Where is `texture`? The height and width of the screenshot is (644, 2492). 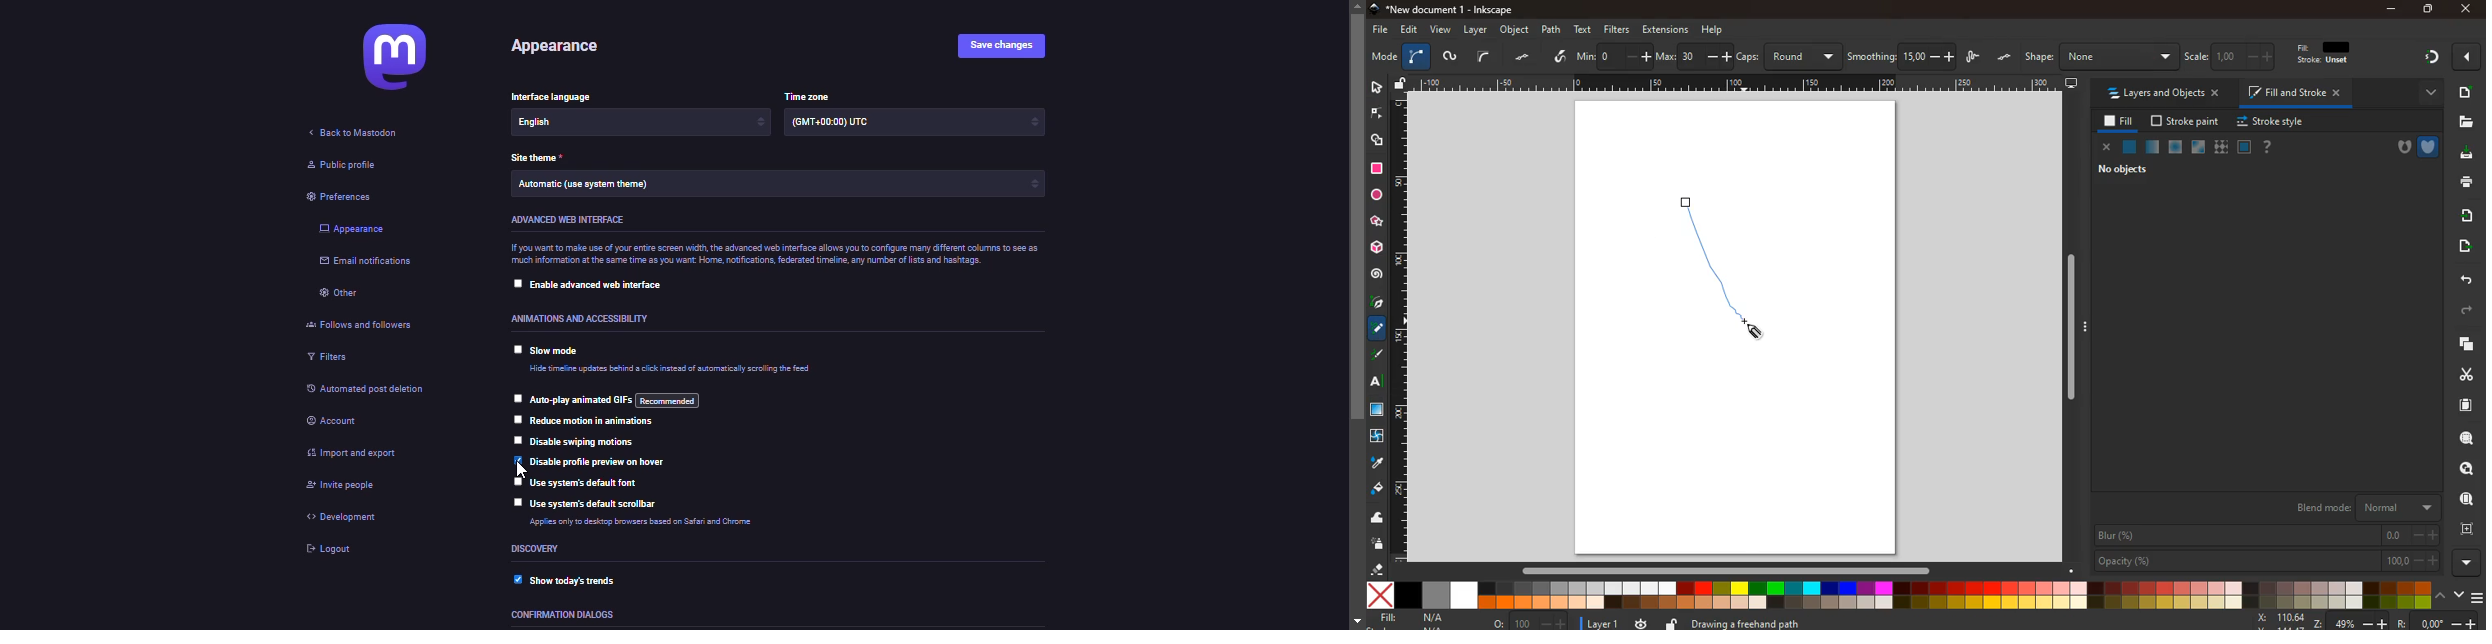
texture is located at coordinates (2222, 148).